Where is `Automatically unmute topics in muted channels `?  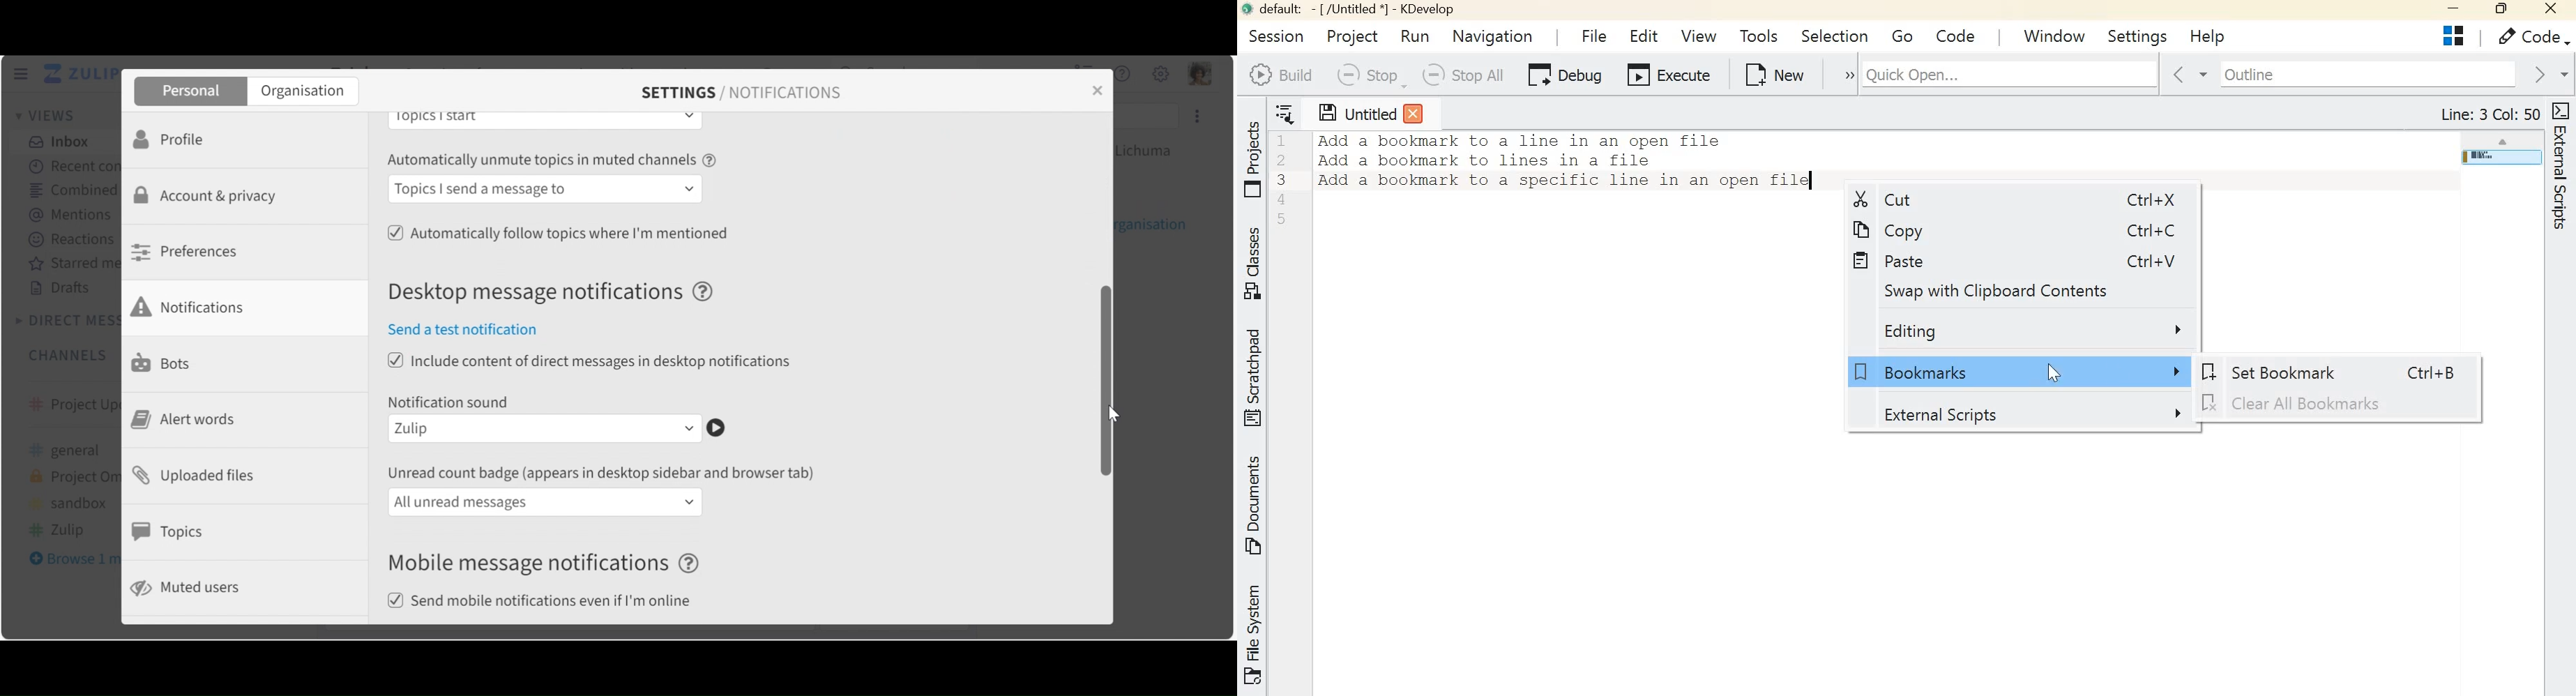
Automatically unmute topics in muted channels  is located at coordinates (554, 162).